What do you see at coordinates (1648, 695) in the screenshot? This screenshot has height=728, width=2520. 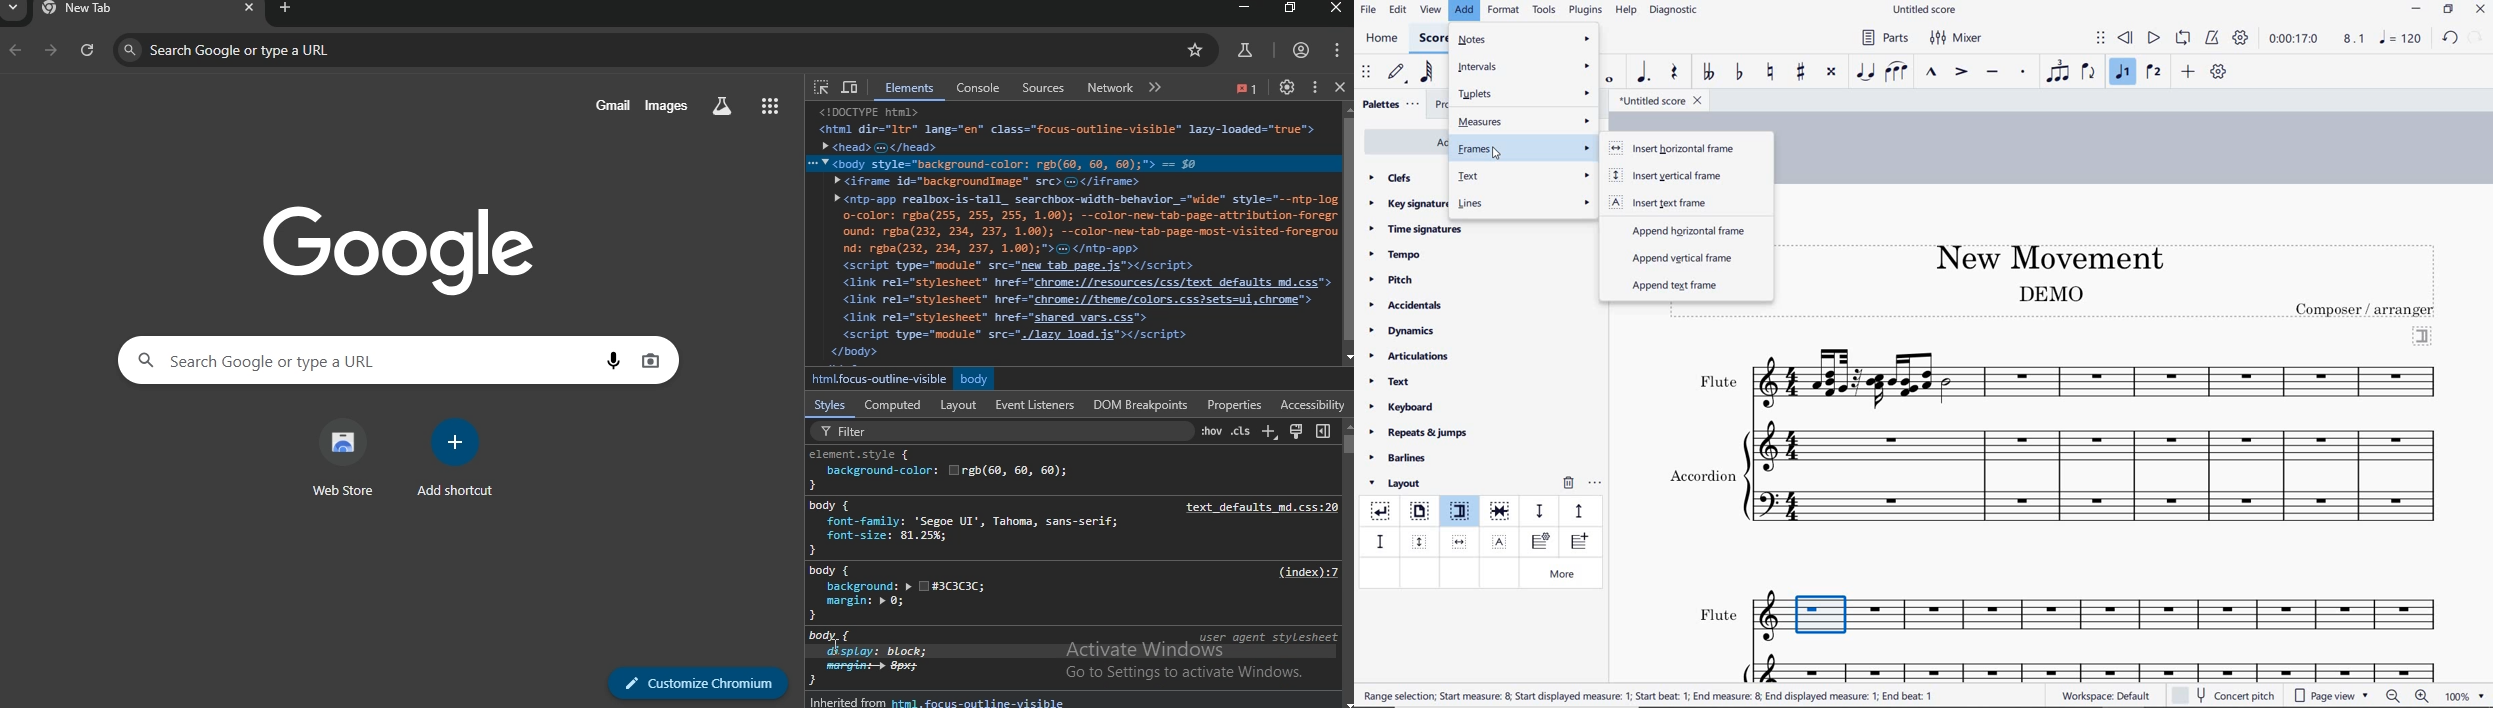 I see `text` at bounding box center [1648, 695].